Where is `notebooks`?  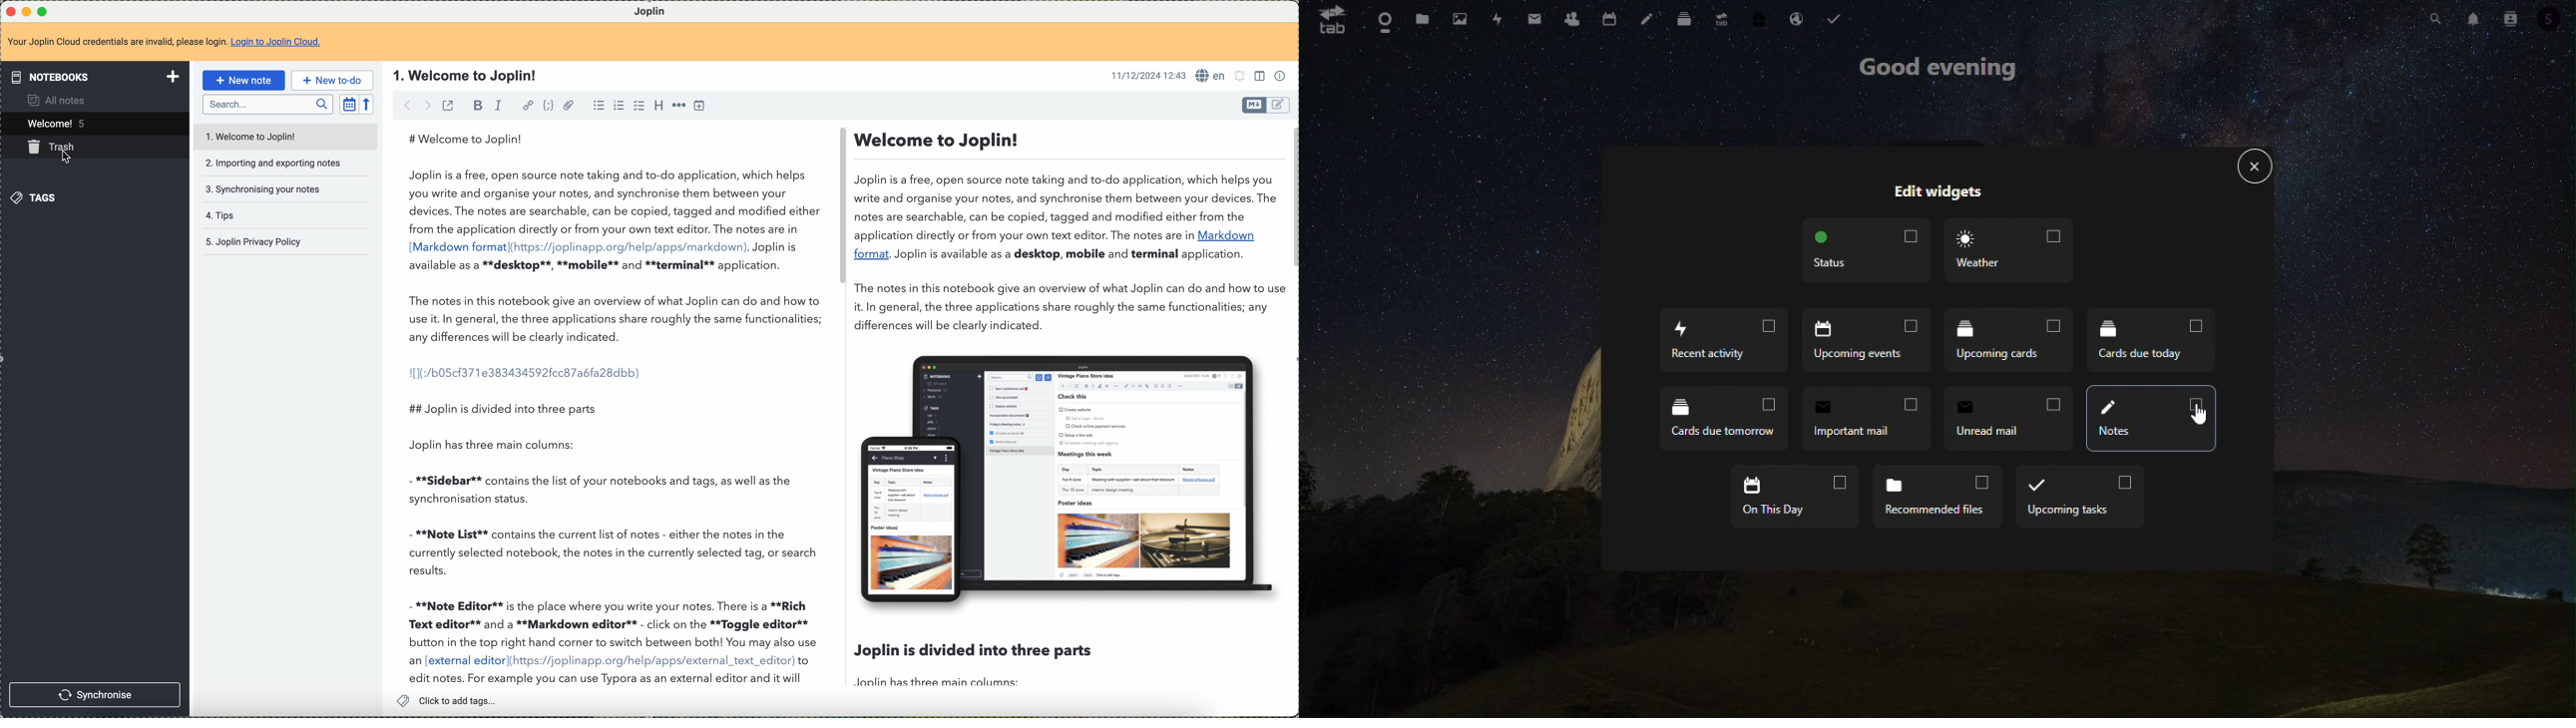
notebooks is located at coordinates (94, 75).